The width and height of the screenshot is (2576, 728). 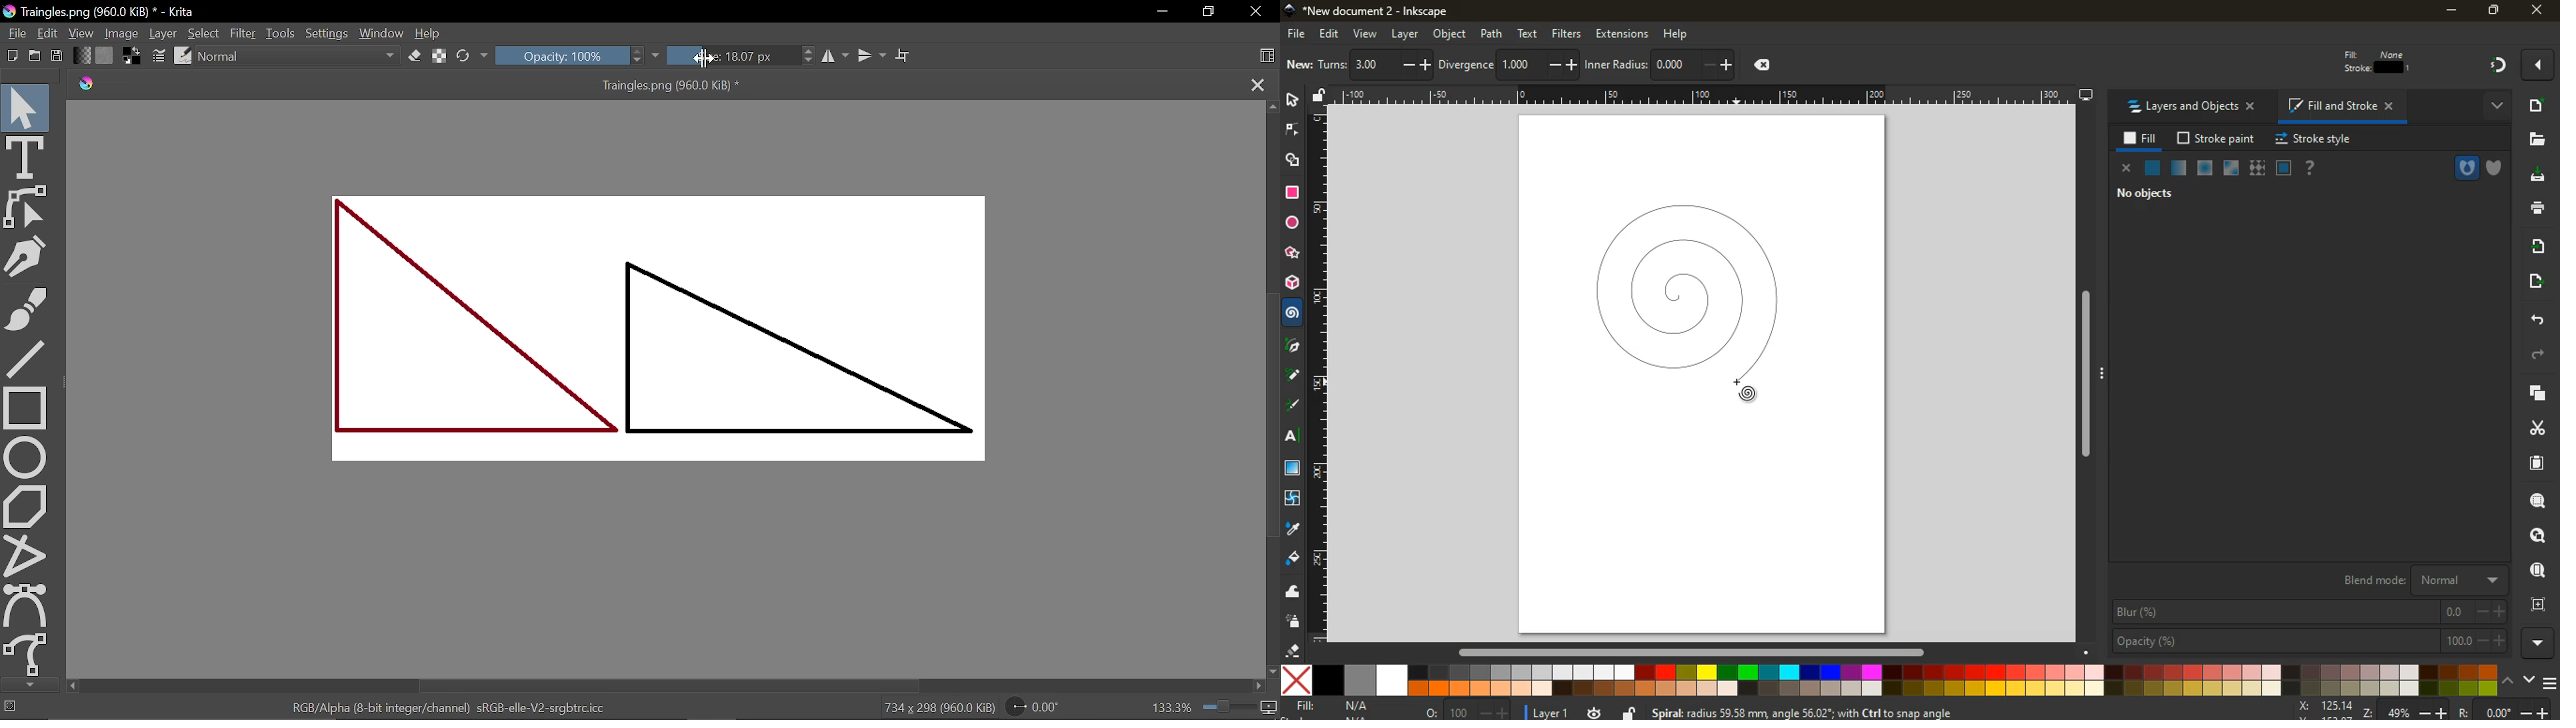 What do you see at coordinates (1407, 34) in the screenshot?
I see `layer` at bounding box center [1407, 34].